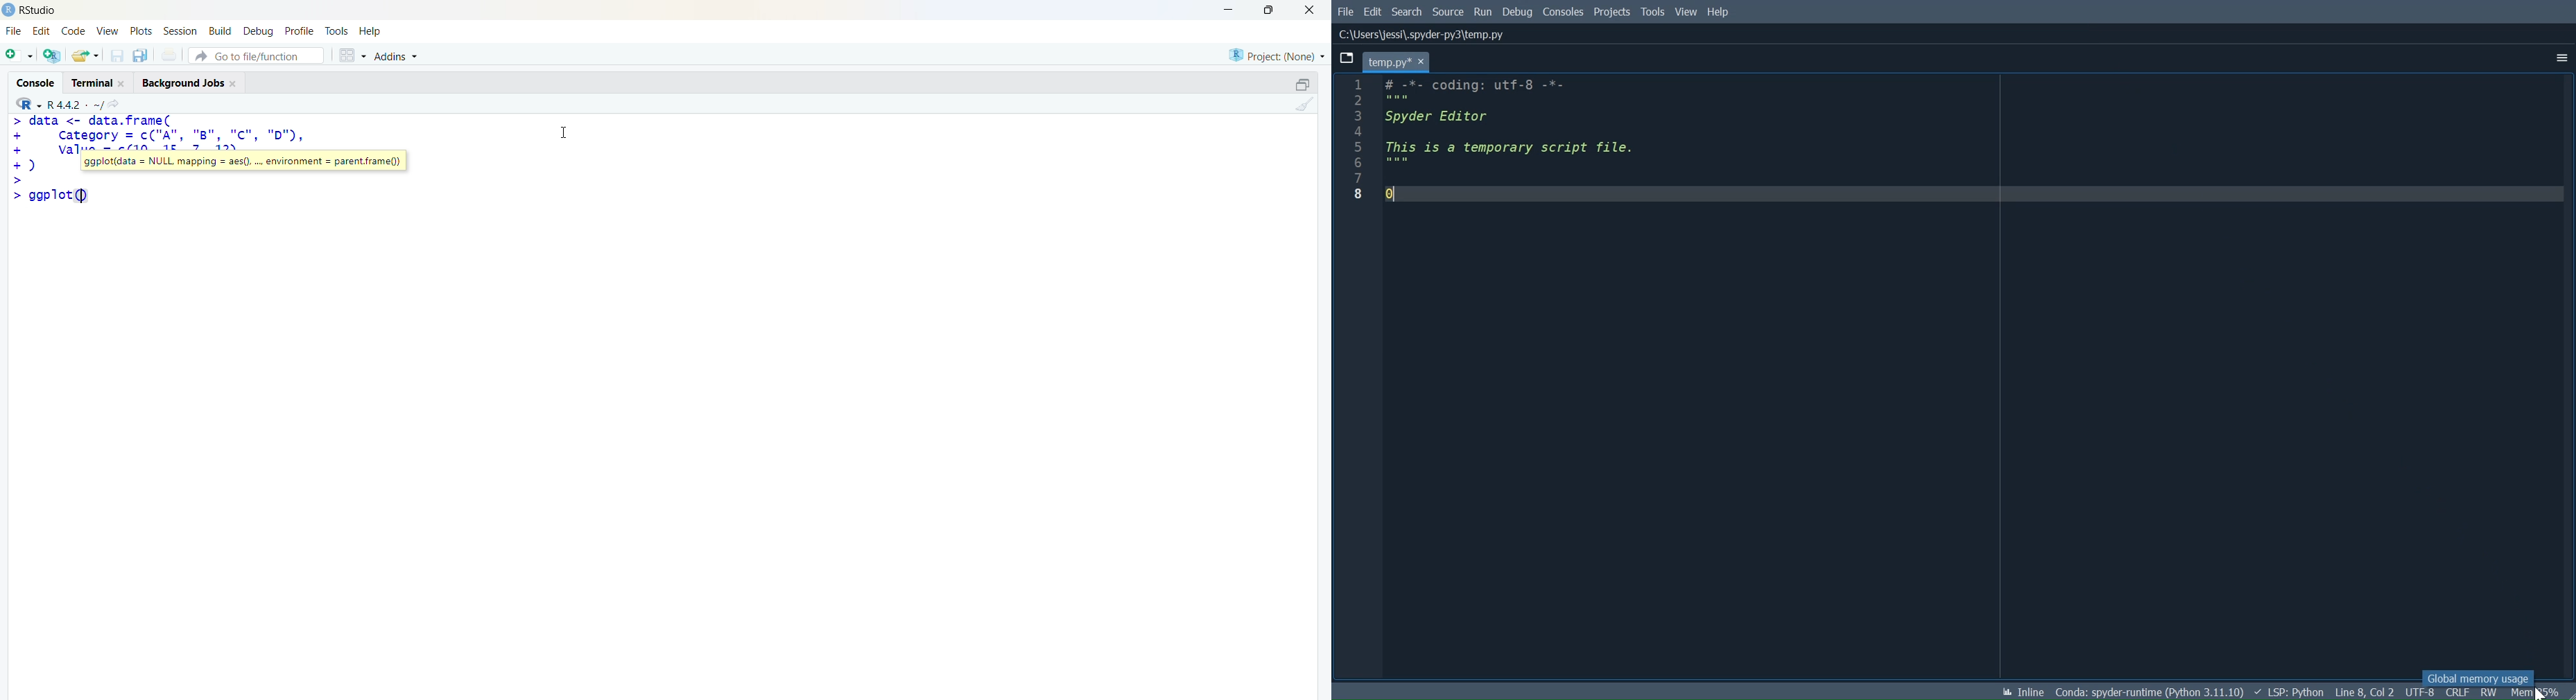 The height and width of the screenshot is (700, 2576). What do you see at coordinates (2021, 691) in the screenshot?
I see `Toggle between inline and interactive Matplotlib plotting` at bounding box center [2021, 691].